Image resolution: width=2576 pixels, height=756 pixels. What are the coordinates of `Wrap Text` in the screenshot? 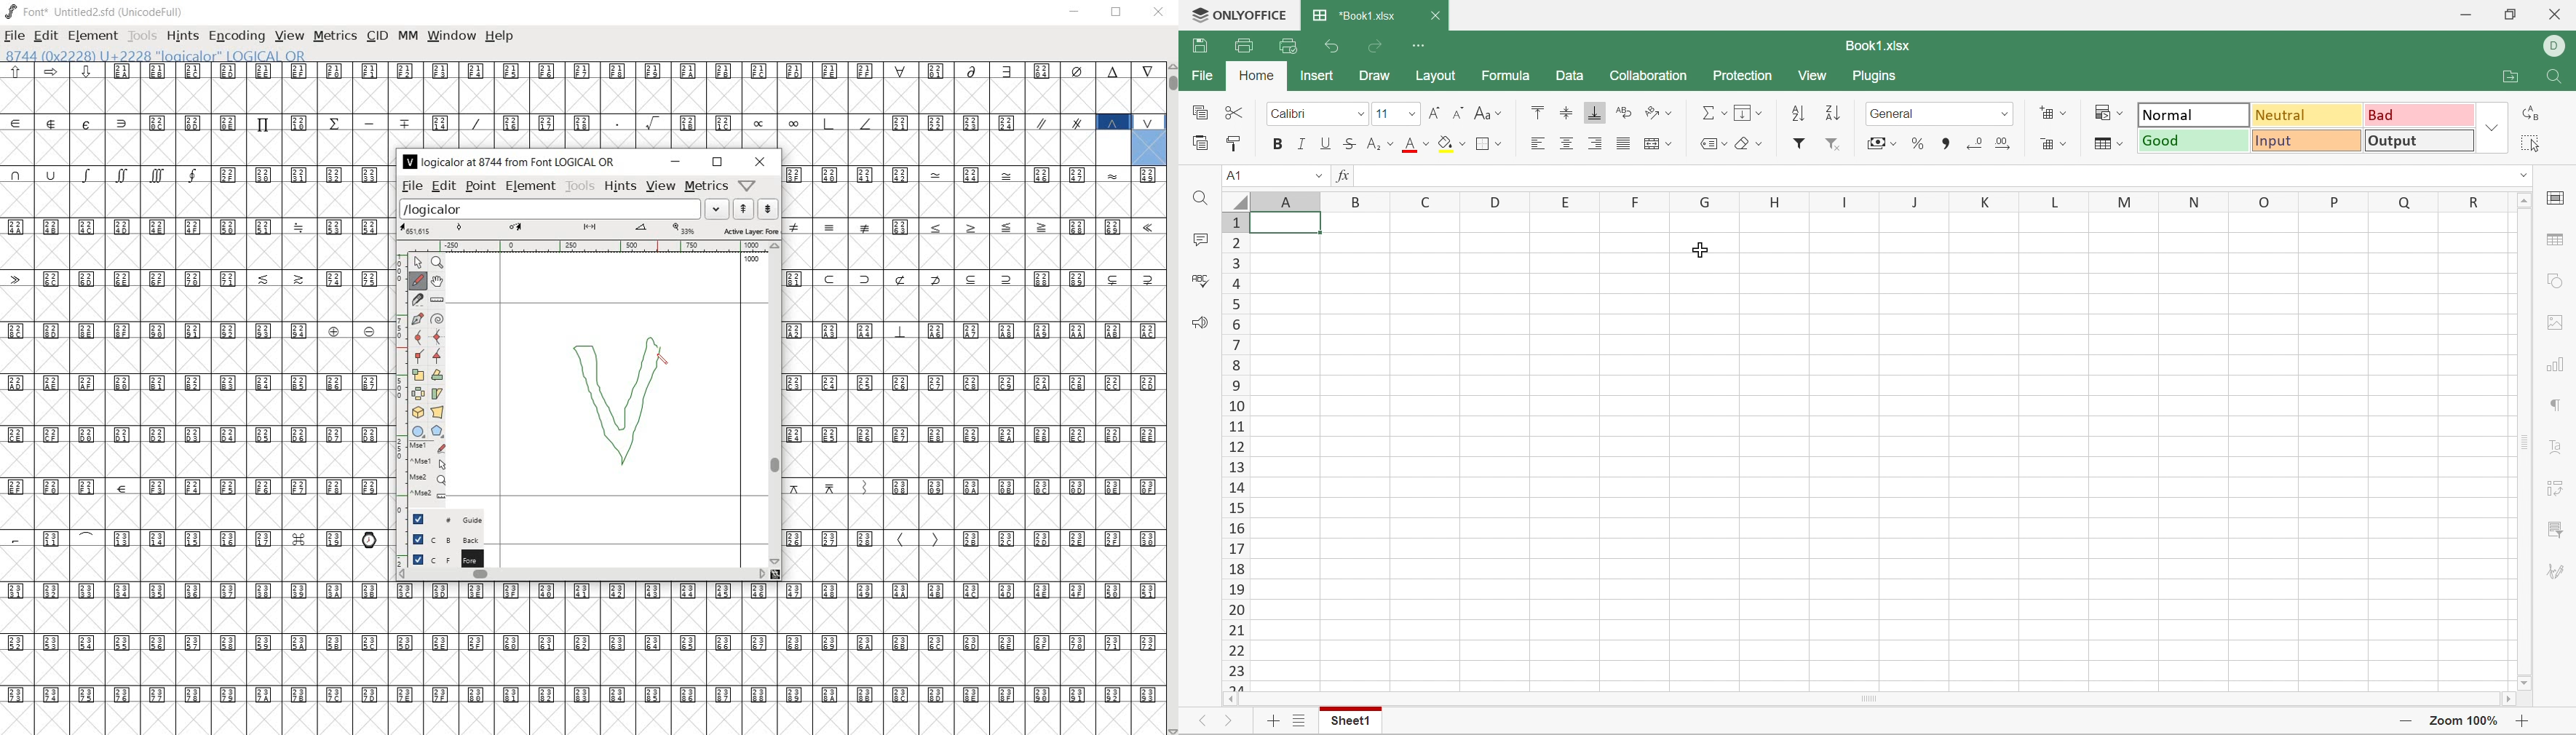 It's located at (1621, 114).